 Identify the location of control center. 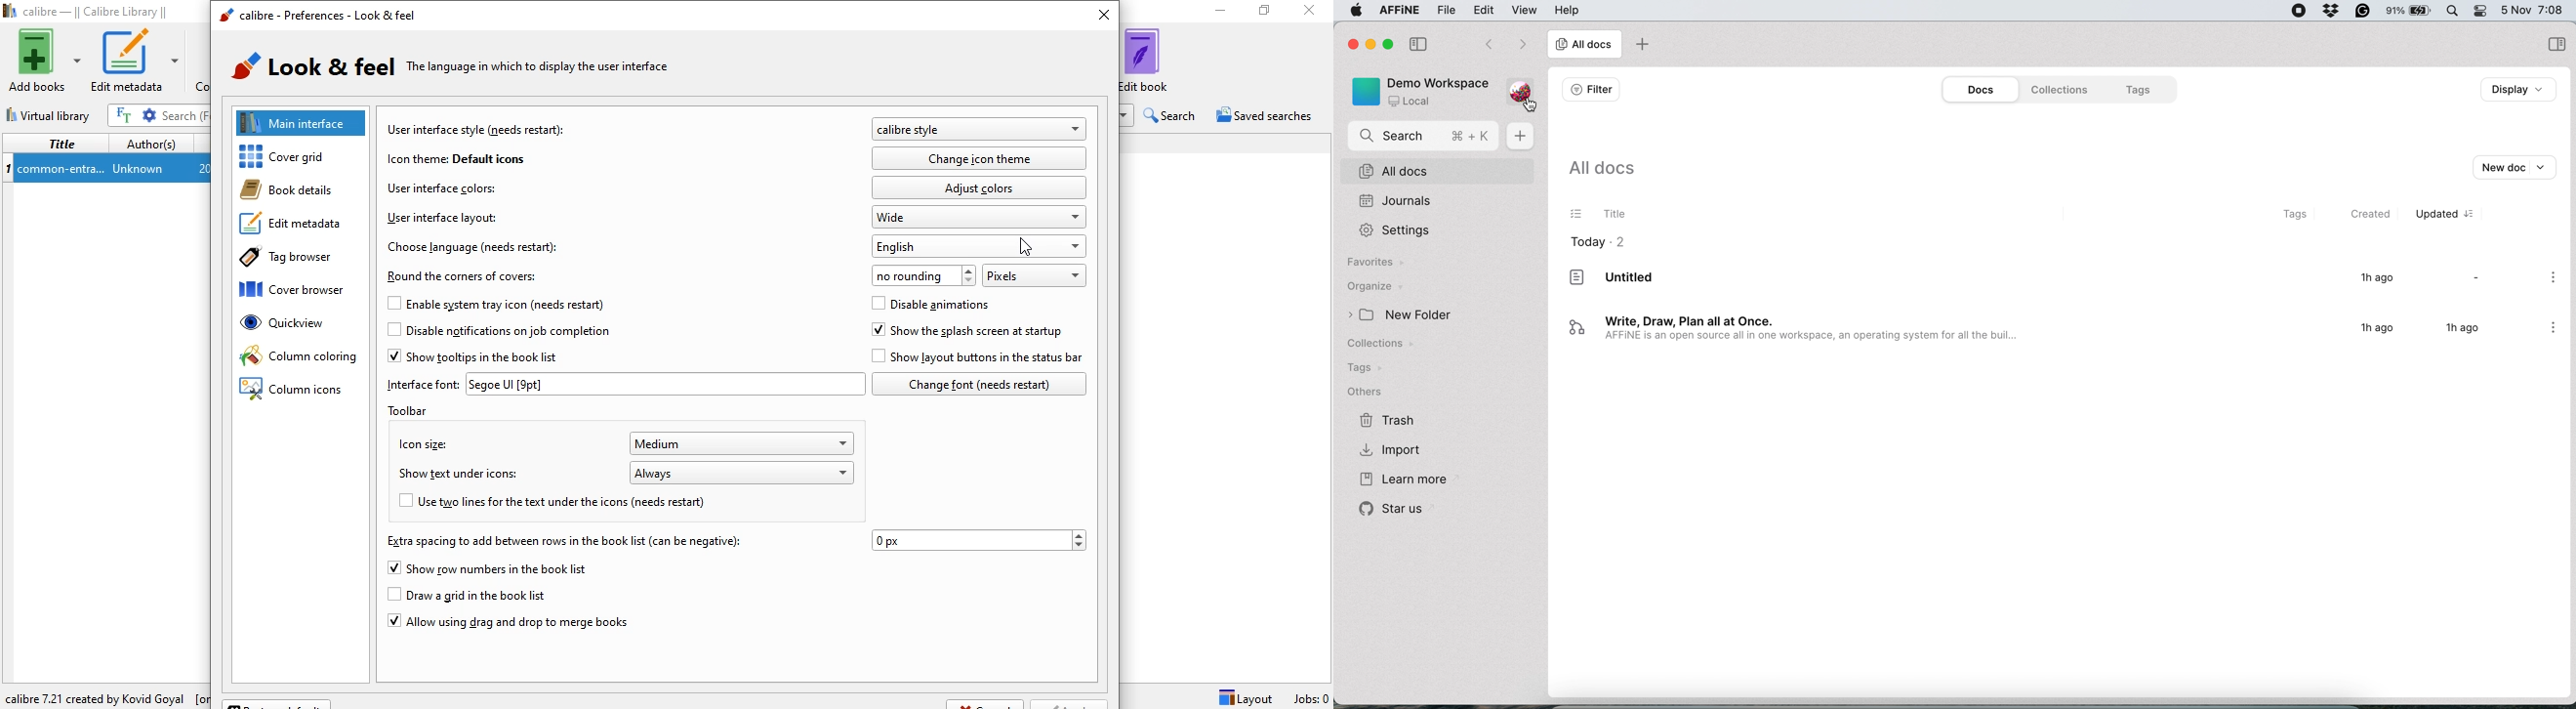
(2484, 12).